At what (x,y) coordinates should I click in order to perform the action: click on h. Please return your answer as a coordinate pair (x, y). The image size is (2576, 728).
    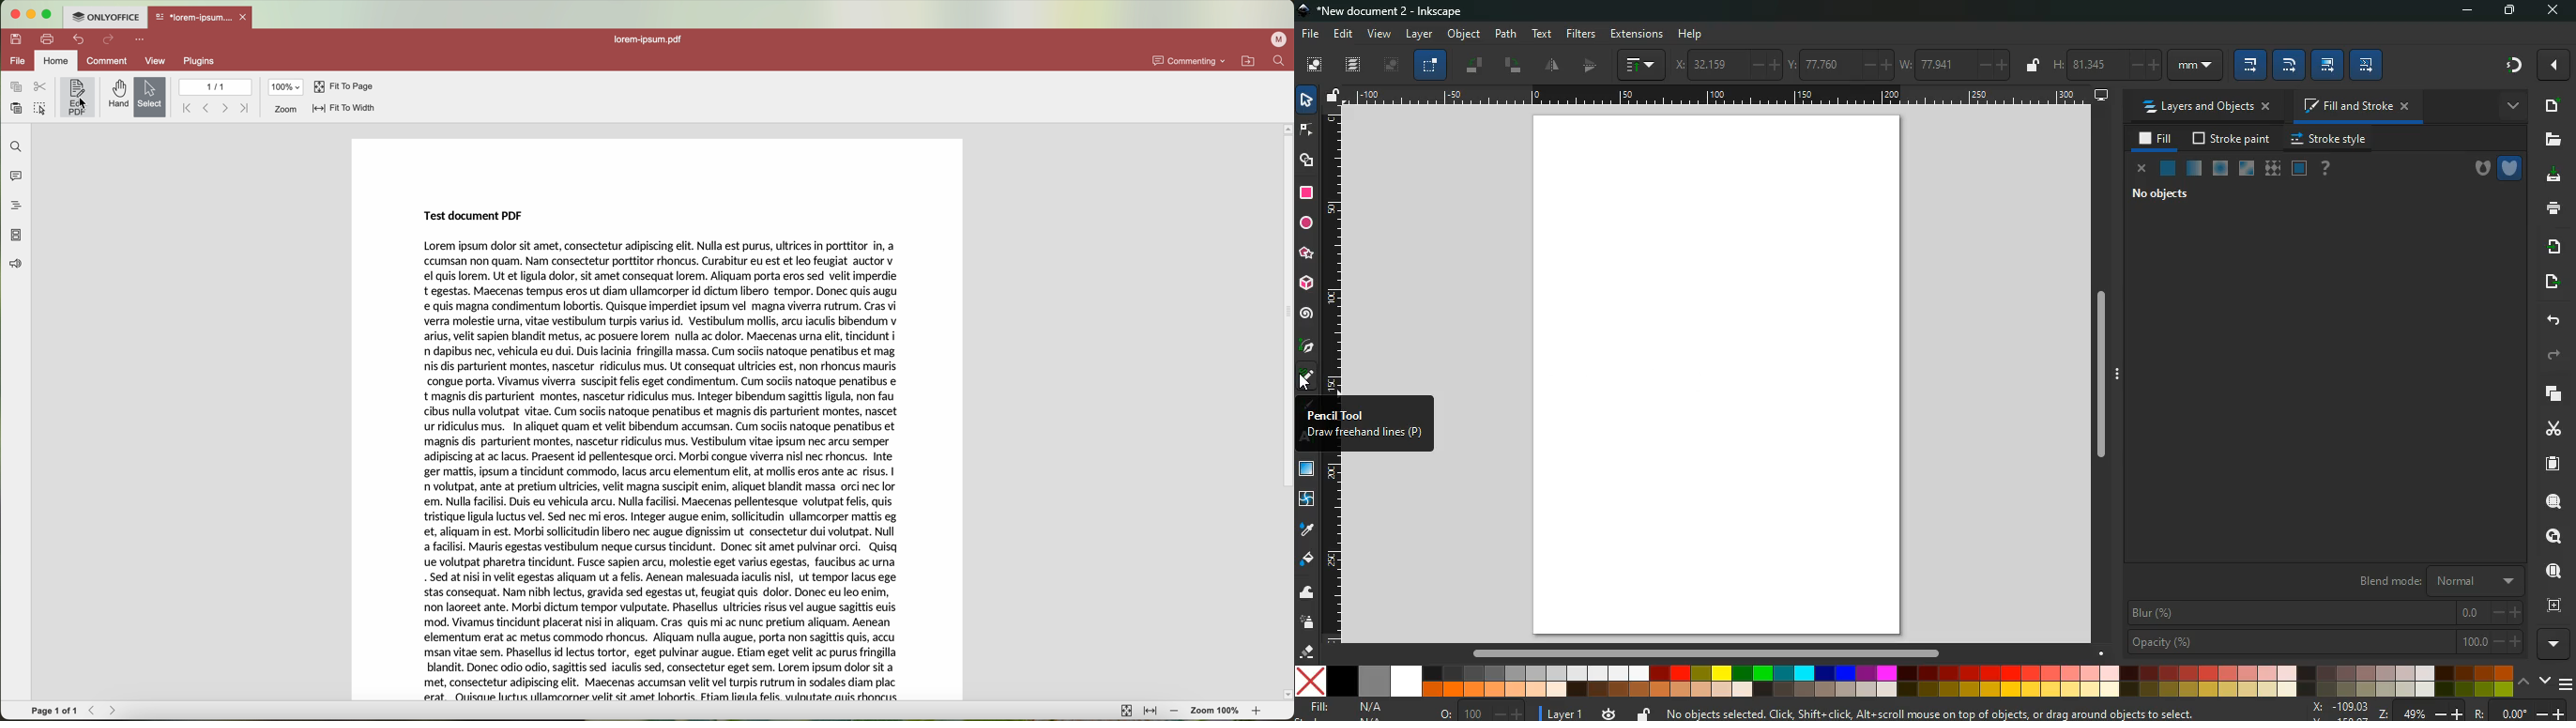
    Looking at the image, I should click on (2135, 66).